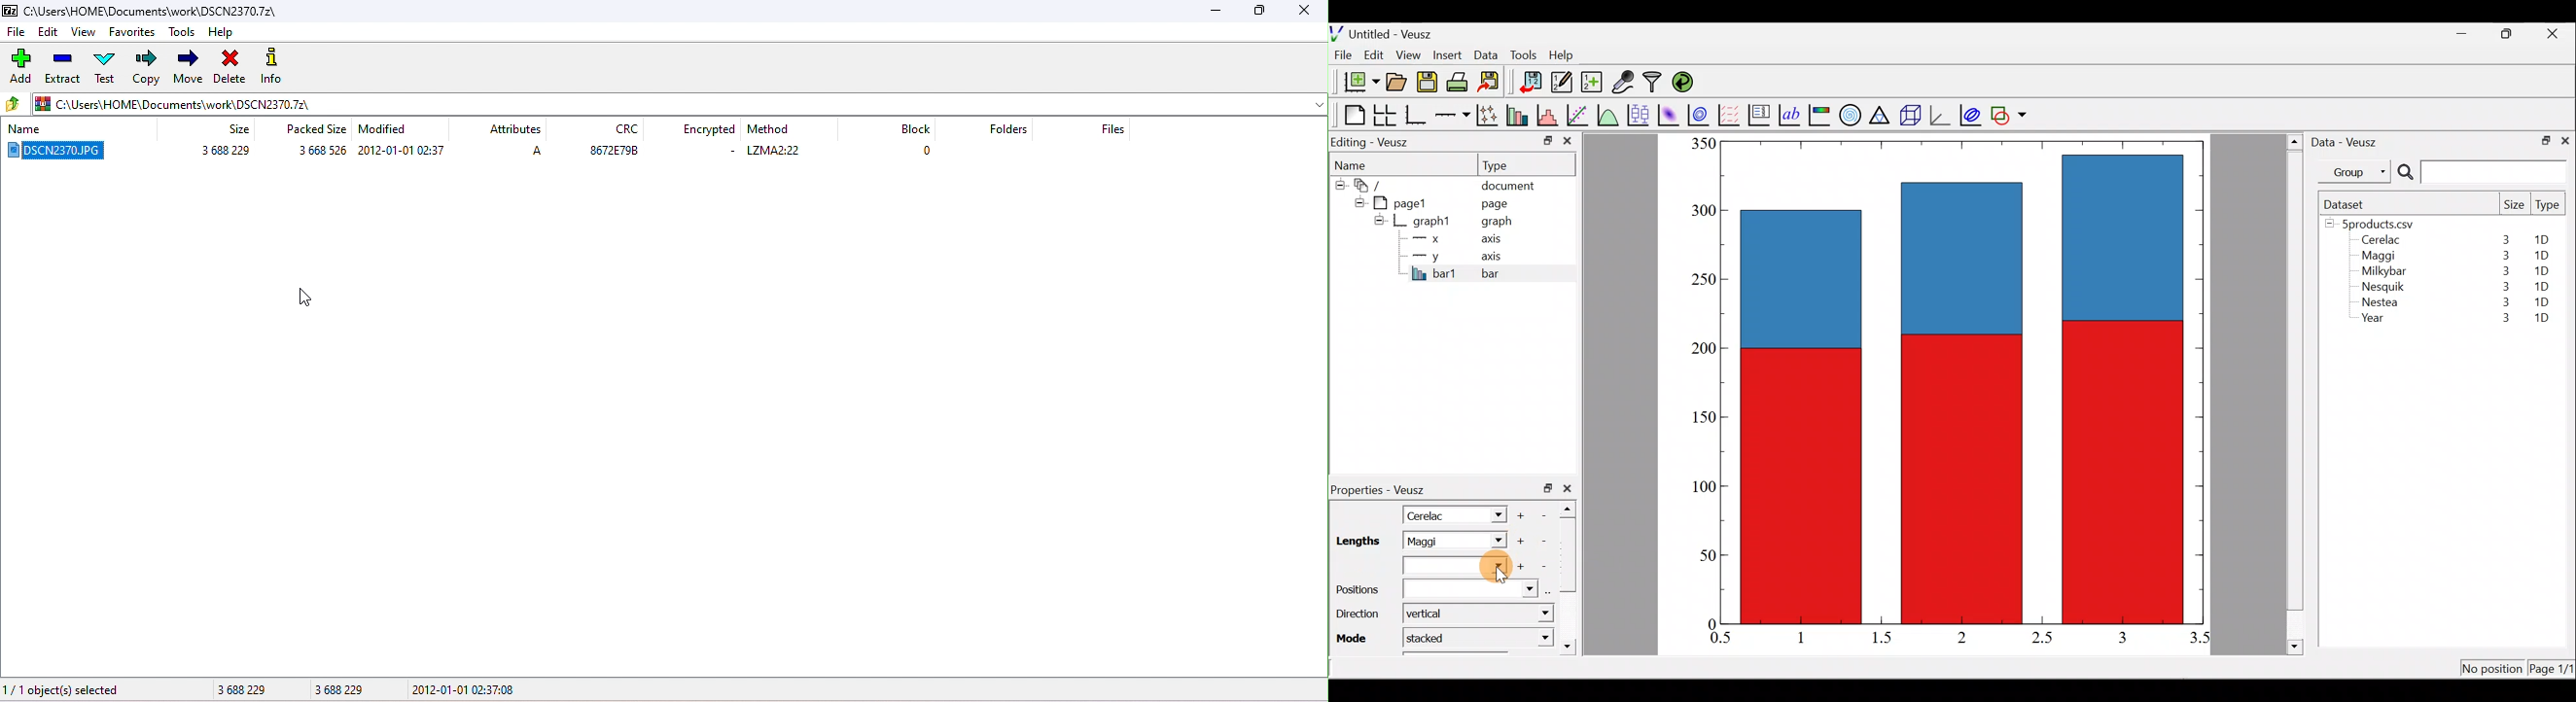 Image resolution: width=2576 pixels, height=728 pixels. Describe the element at coordinates (229, 67) in the screenshot. I see `delete` at that location.